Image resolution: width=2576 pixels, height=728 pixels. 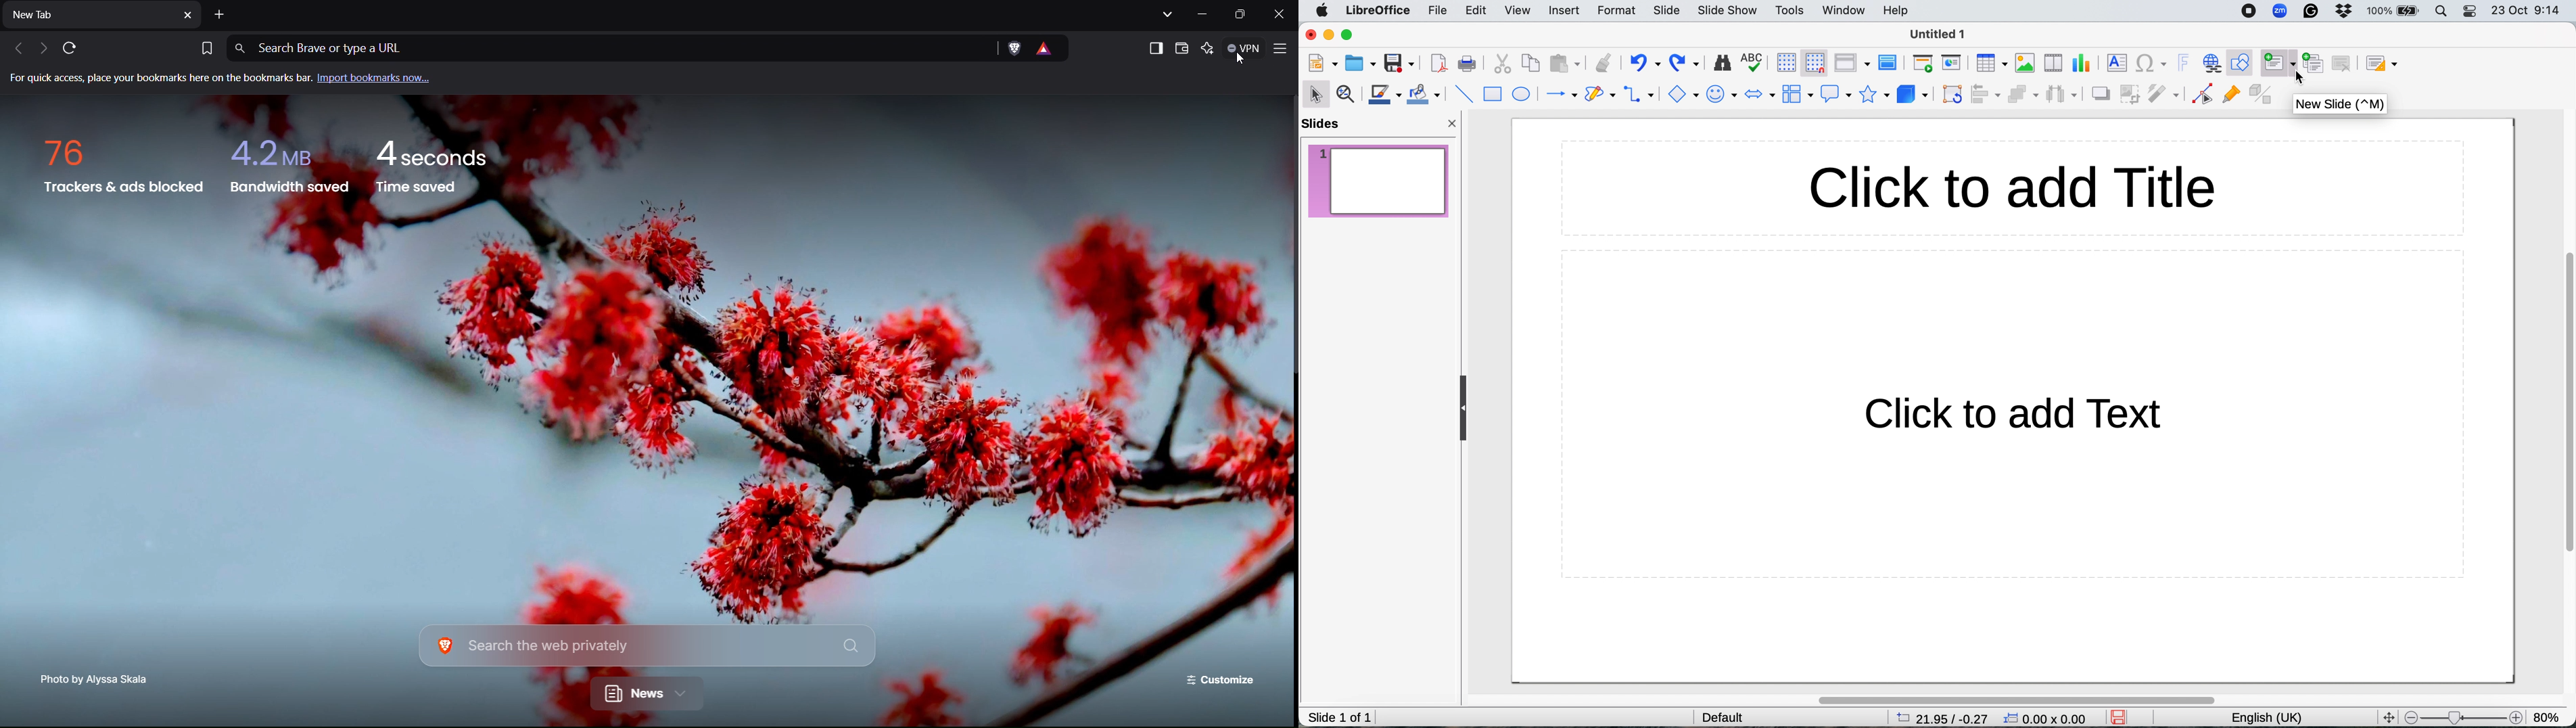 What do you see at coordinates (1793, 11) in the screenshot?
I see `tools` at bounding box center [1793, 11].